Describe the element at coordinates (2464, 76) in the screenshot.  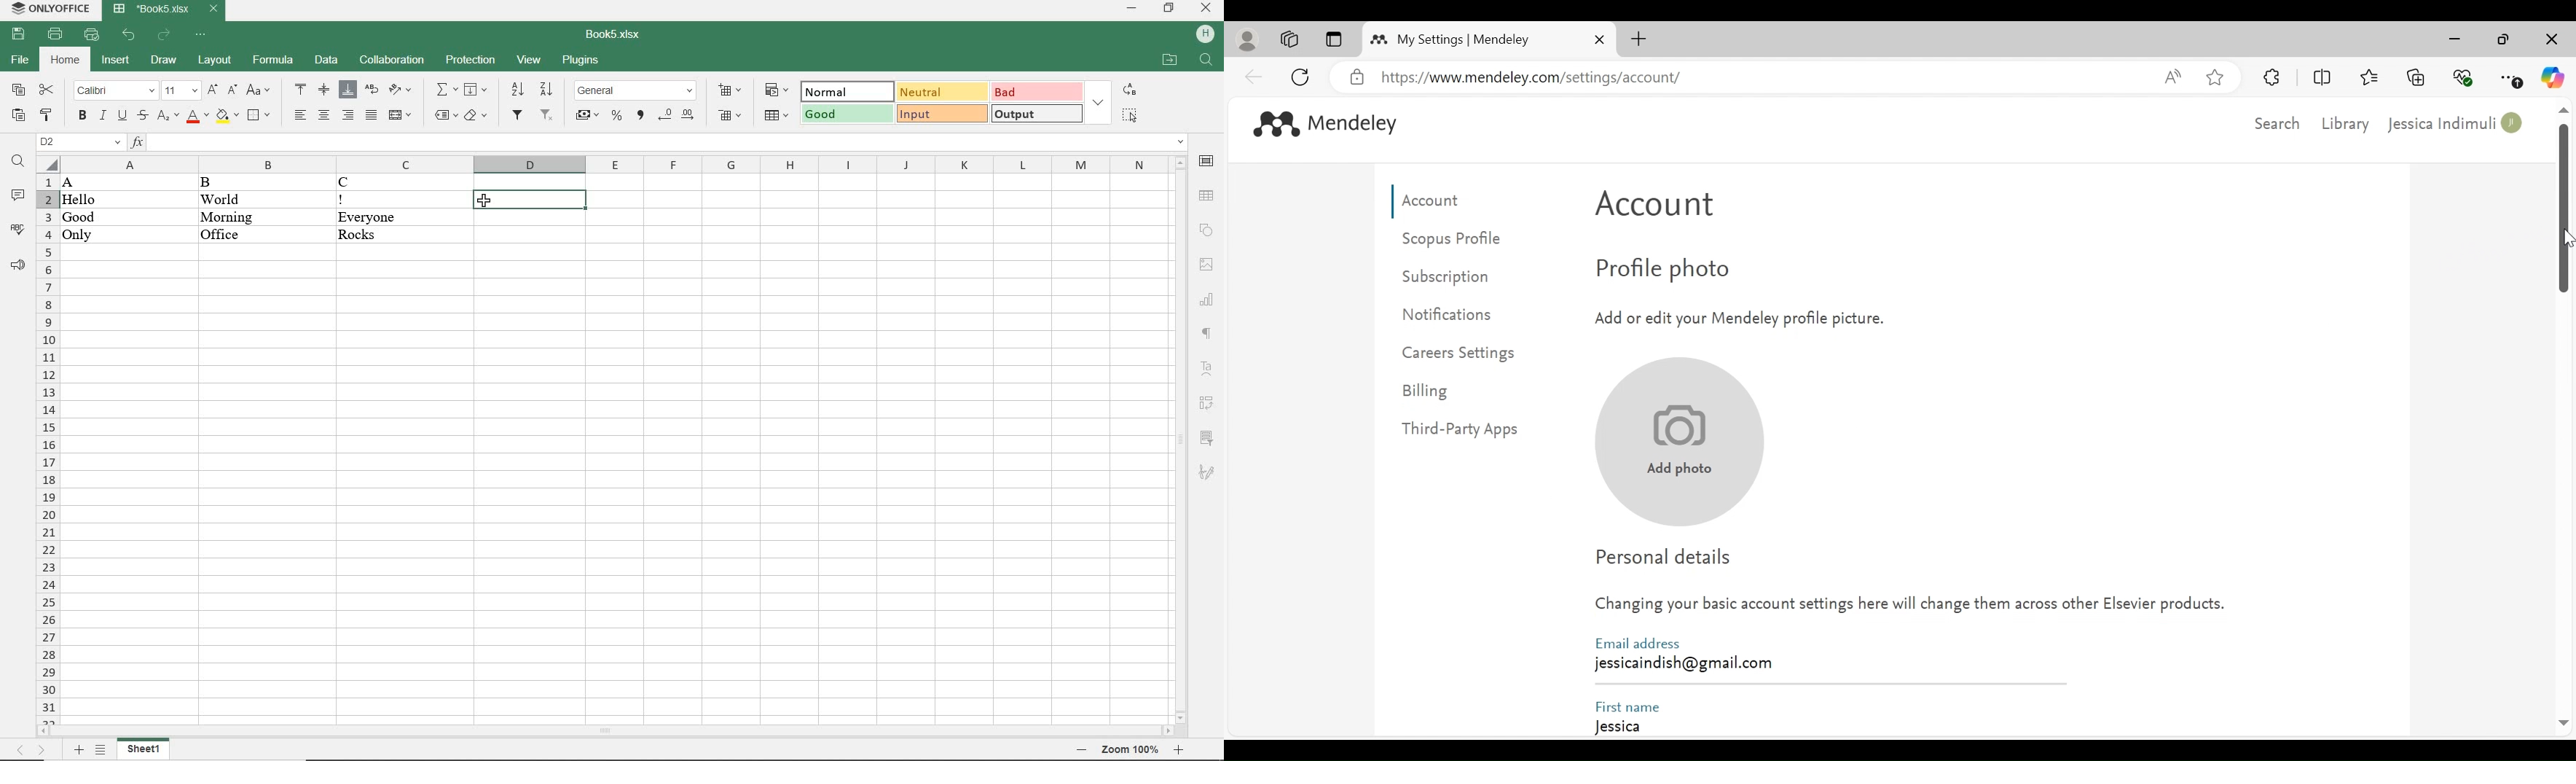
I see `Browser Essentials` at that location.